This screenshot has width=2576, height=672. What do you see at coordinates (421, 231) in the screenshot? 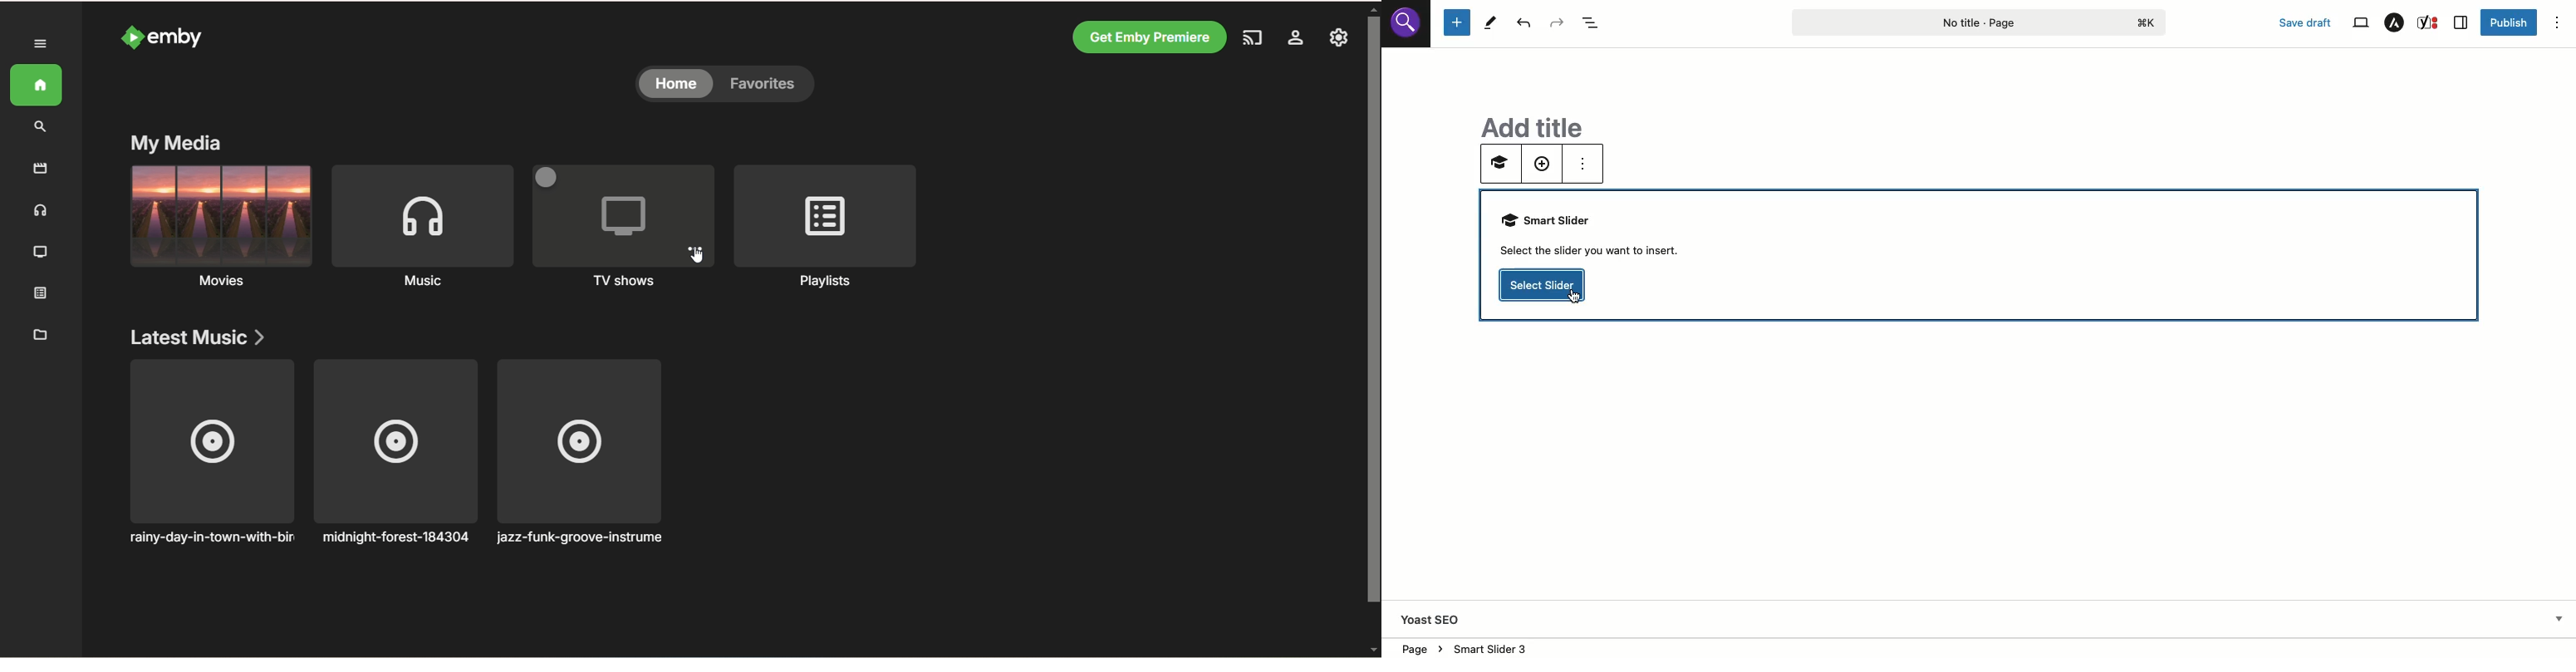
I see `Music` at bounding box center [421, 231].